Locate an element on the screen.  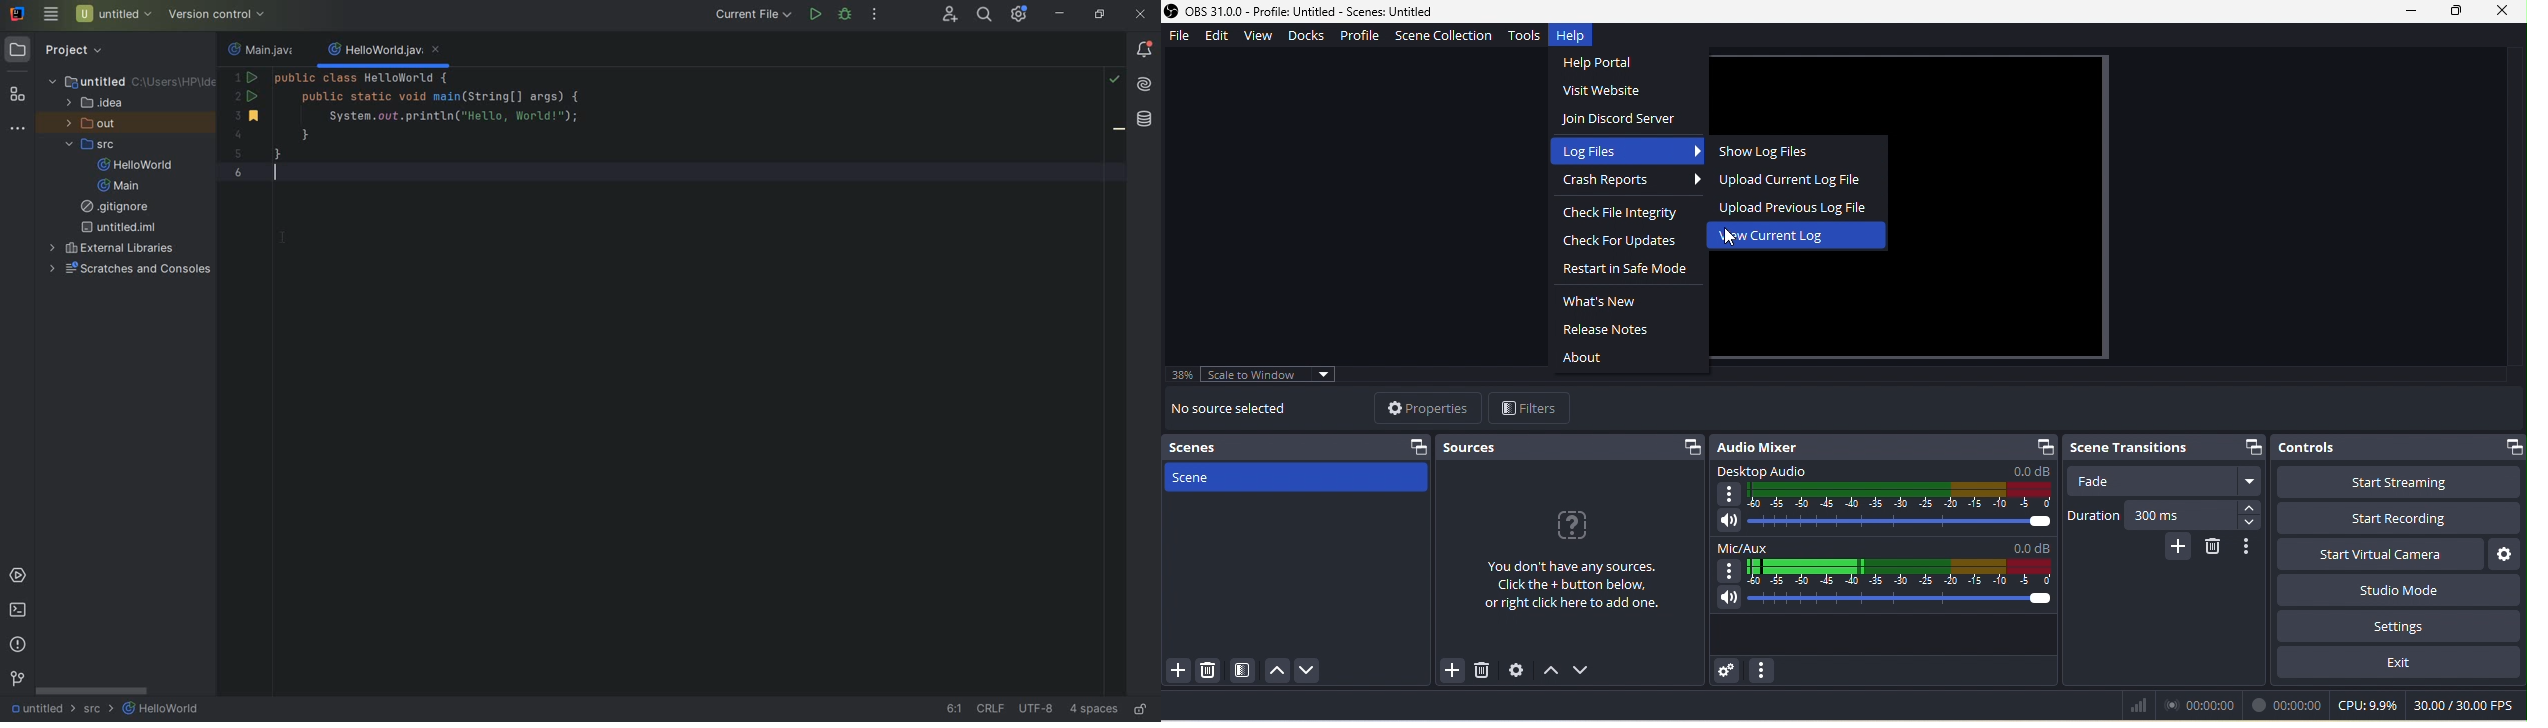
edit is located at coordinates (1221, 37).